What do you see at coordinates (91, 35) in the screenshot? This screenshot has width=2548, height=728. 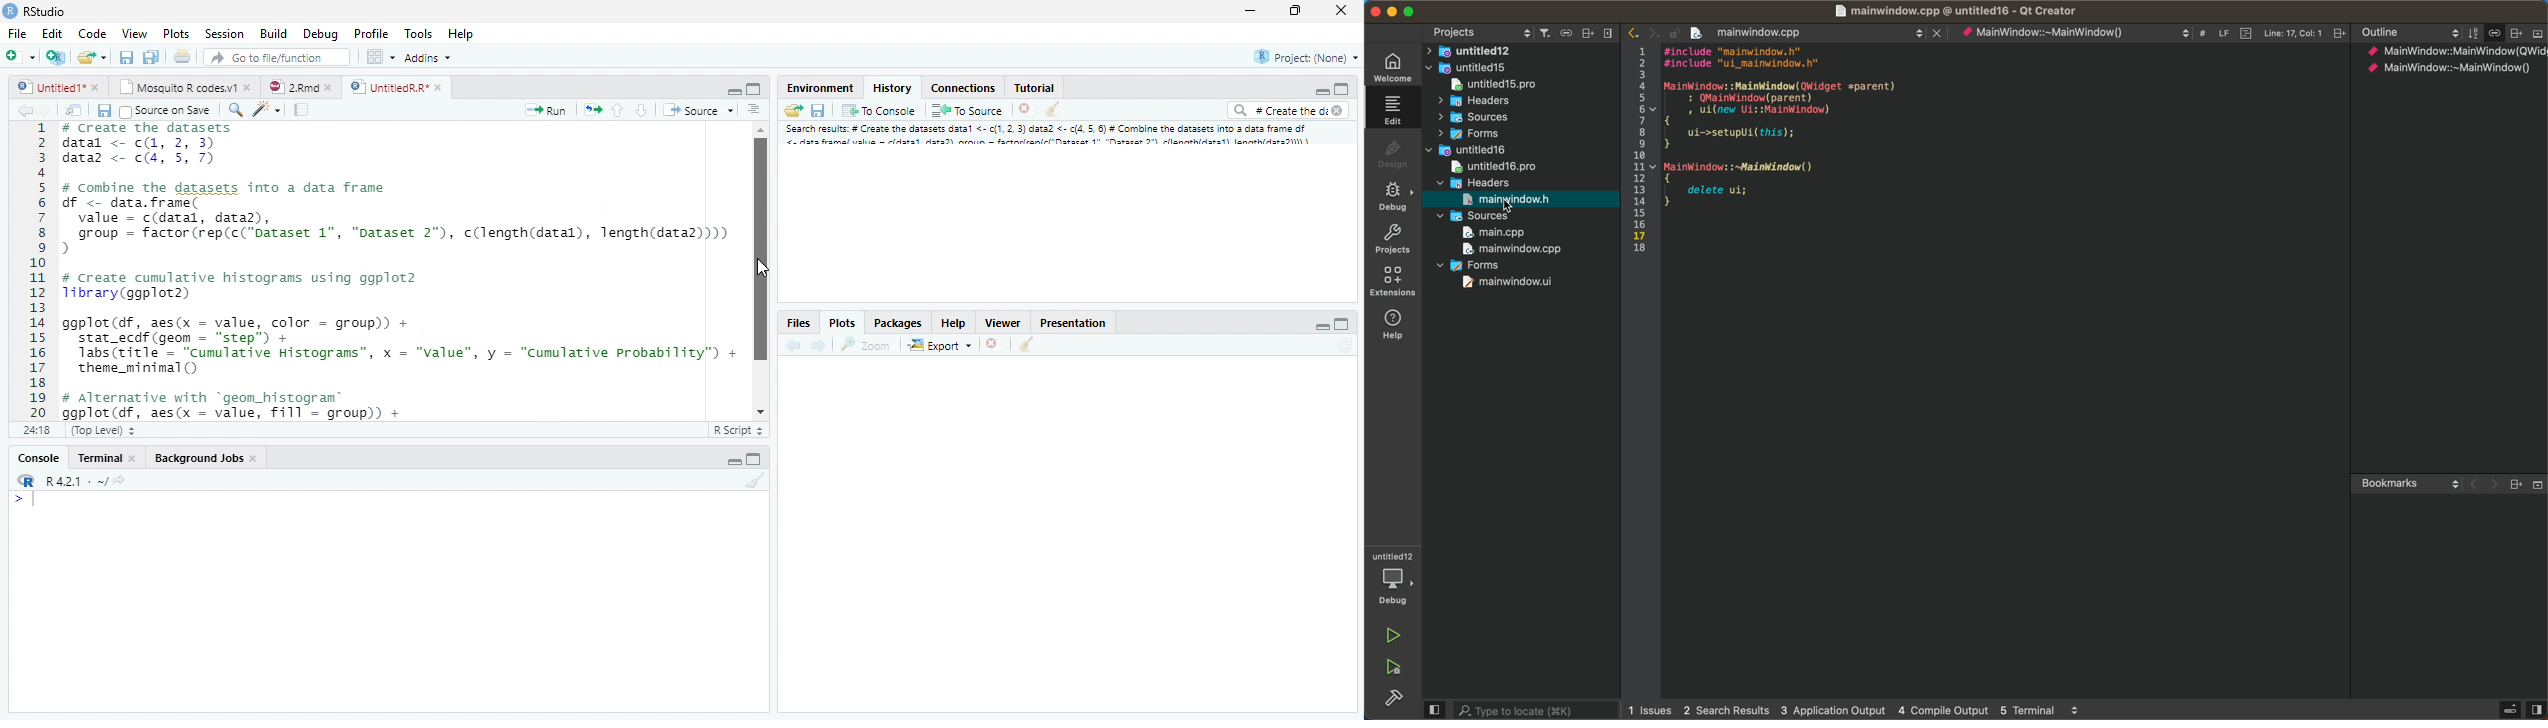 I see `Code` at bounding box center [91, 35].